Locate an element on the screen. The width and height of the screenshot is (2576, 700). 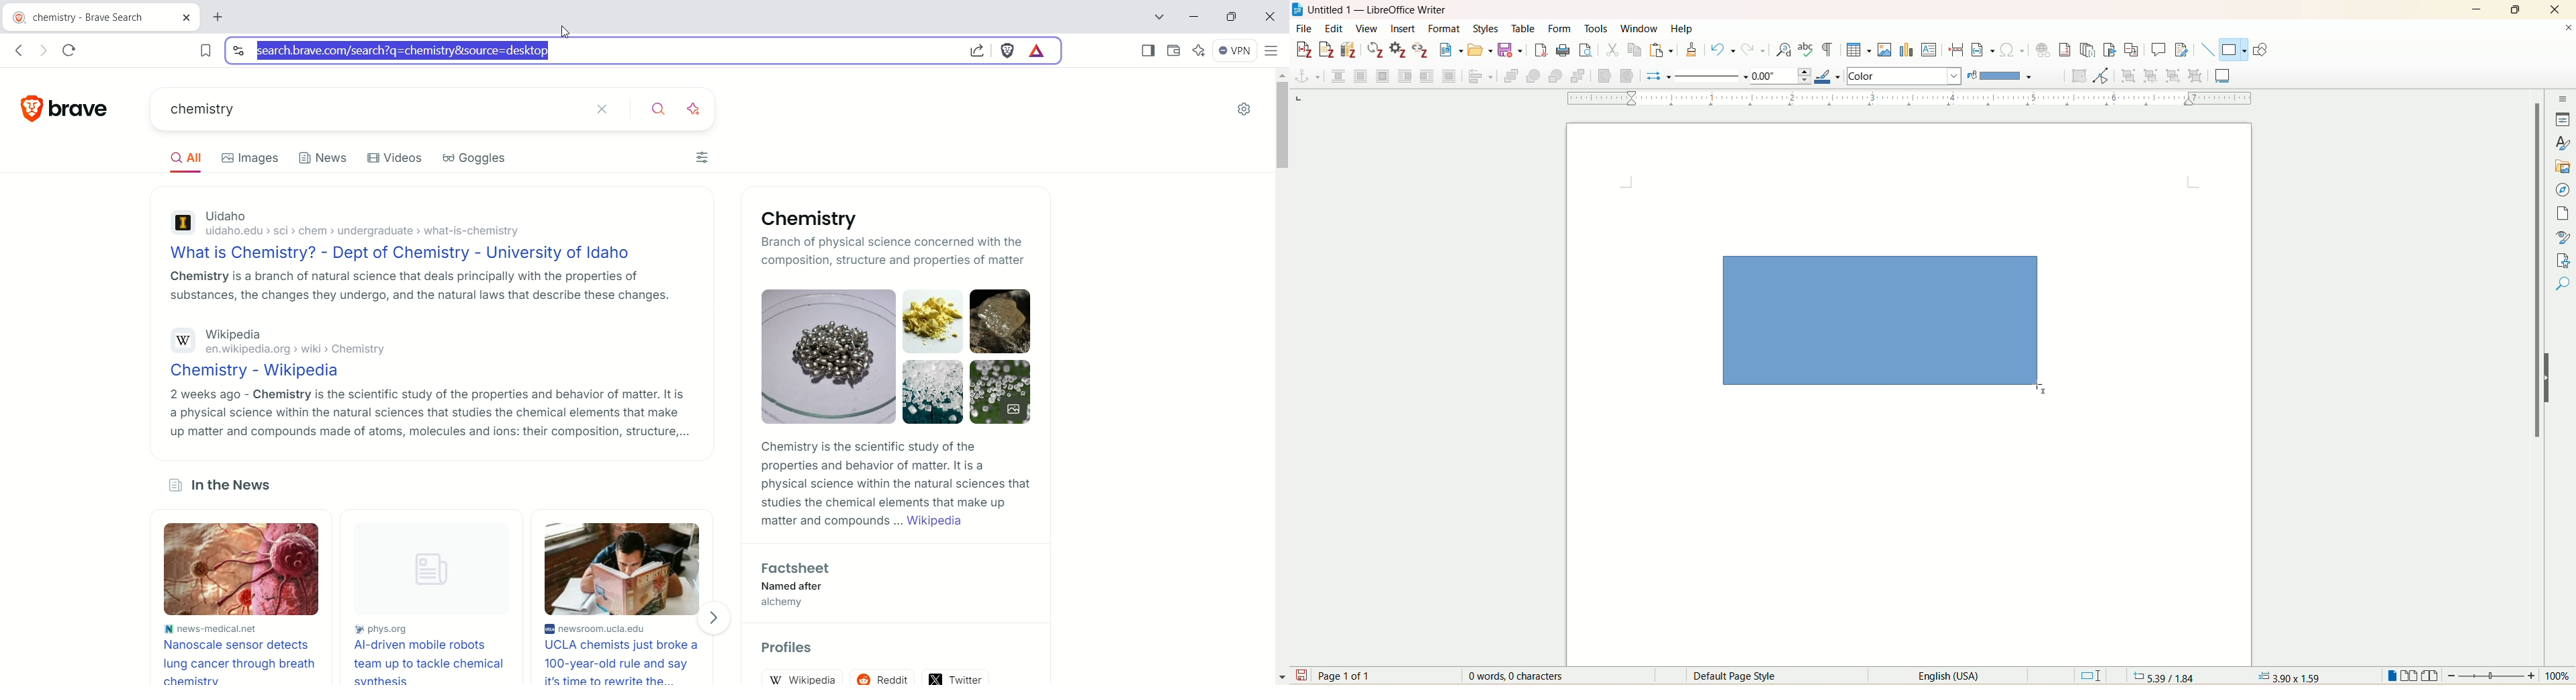
uidaho logo is located at coordinates (181, 225).